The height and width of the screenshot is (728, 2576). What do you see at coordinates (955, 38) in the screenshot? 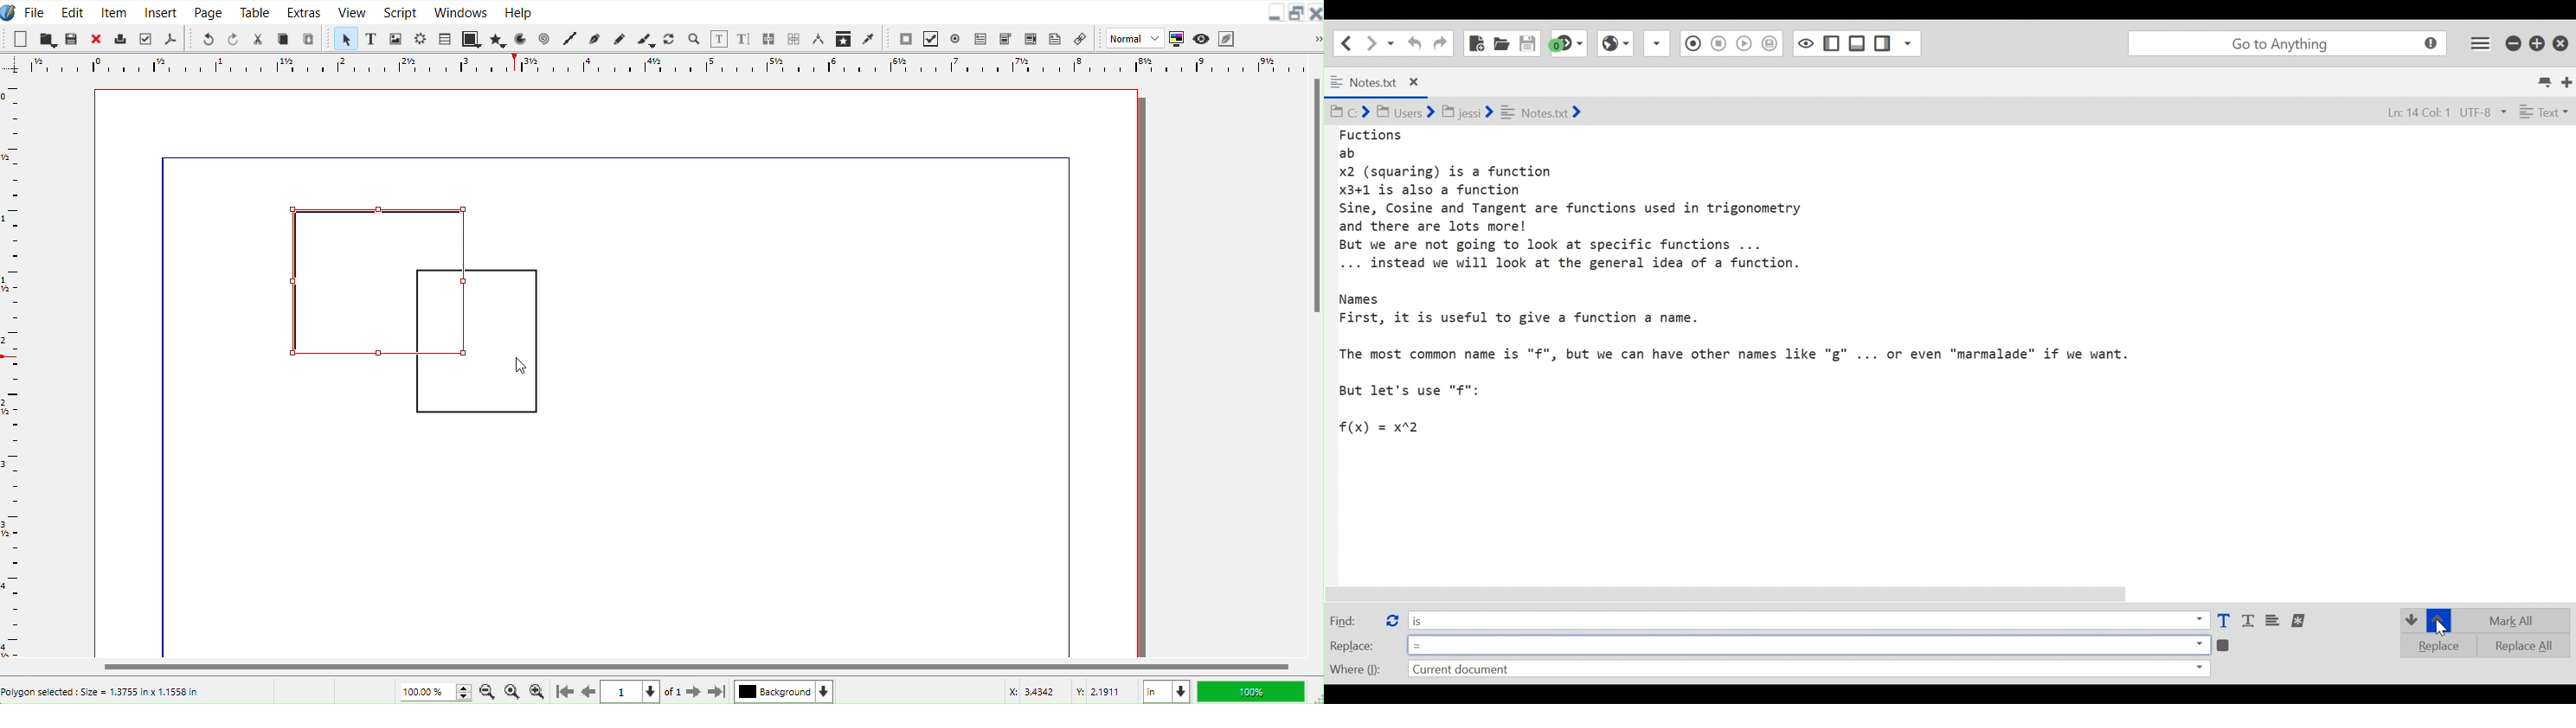
I see `PDF Radio Button` at bounding box center [955, 38].